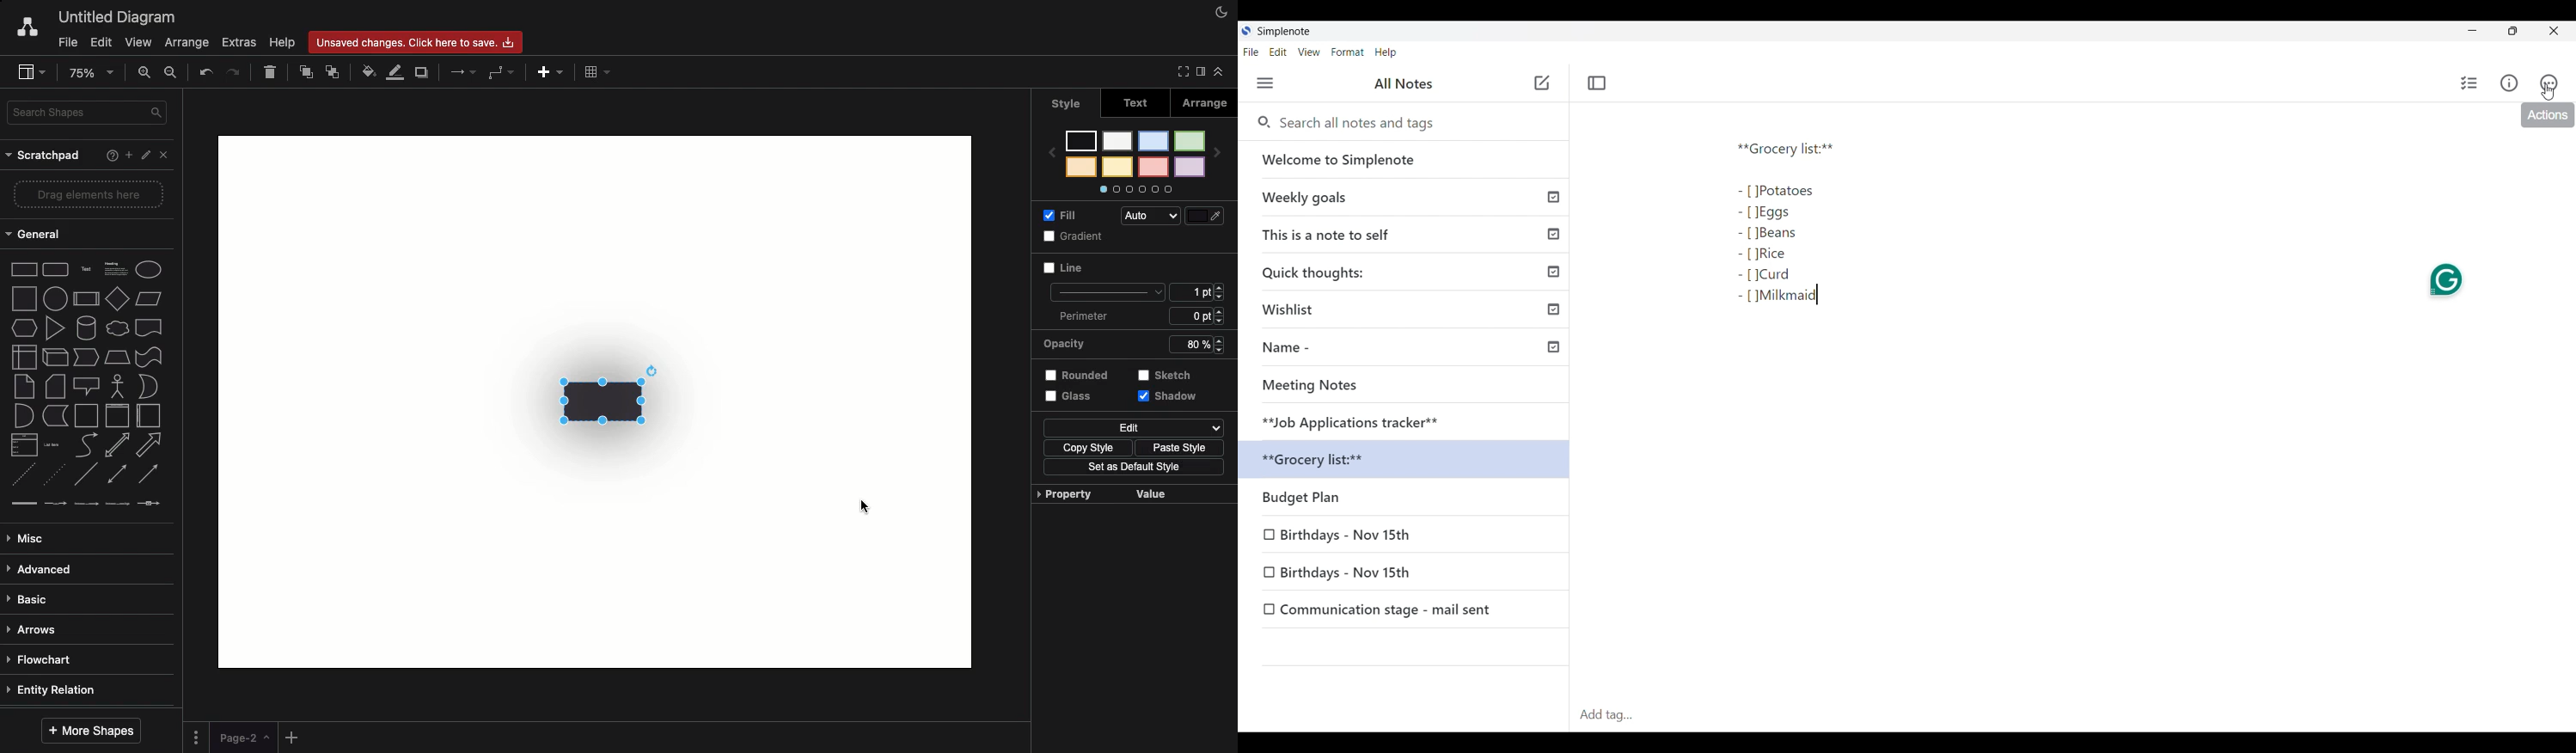 The image size is (2576, 756). What do you see at coordinates (85, 475) in the screenshot?
I see `line` at bounding box center [85, 475].